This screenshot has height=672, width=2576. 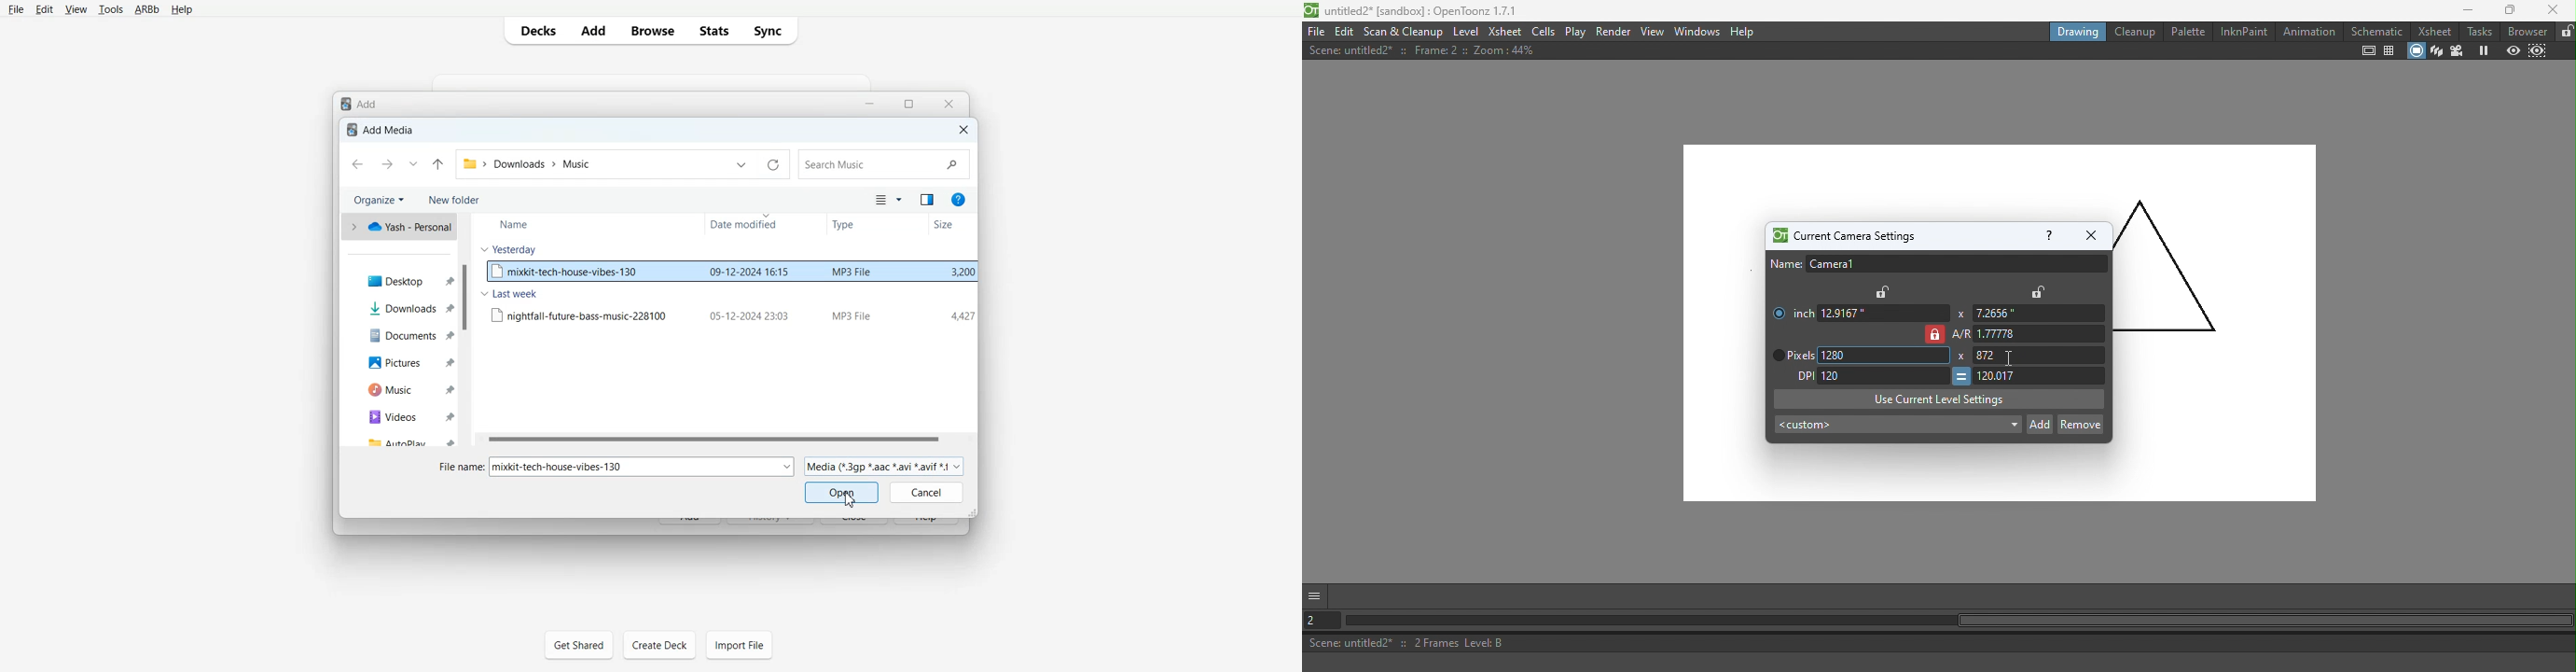 What do you see at coordinates (408, 417) in the screenshot?
I see `Videos` at bounding box center [408, 417].